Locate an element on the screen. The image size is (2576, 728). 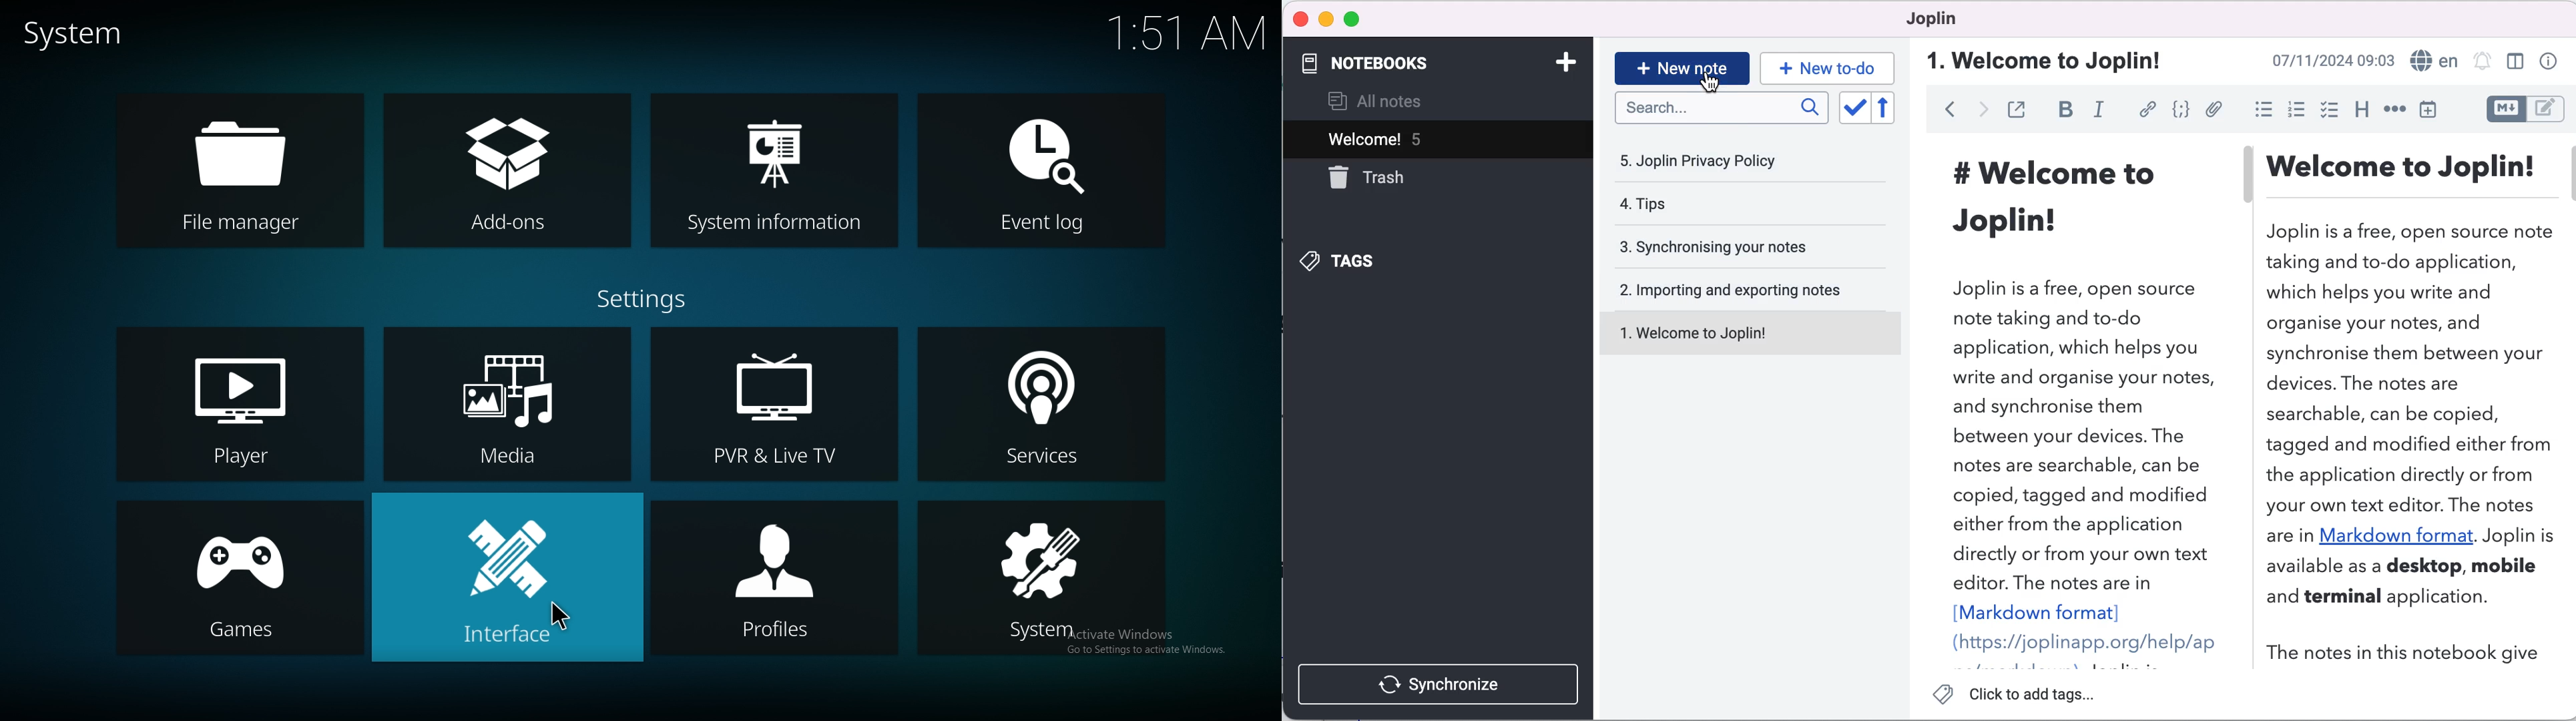
maximize is located at coordinates (1352, 20).